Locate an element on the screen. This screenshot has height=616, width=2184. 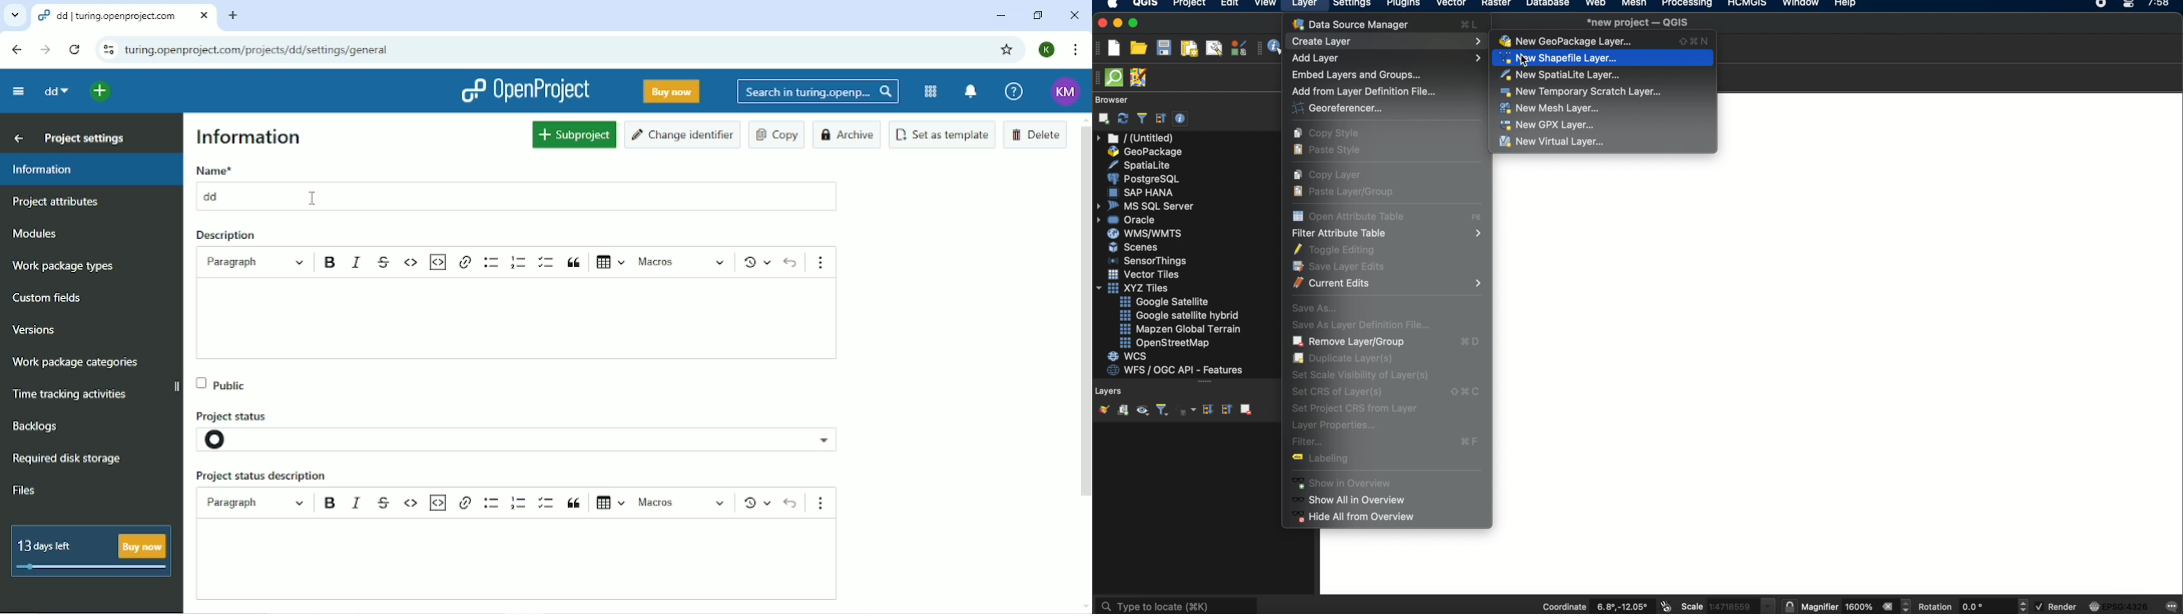
undo is located at coordinates (790, 502).